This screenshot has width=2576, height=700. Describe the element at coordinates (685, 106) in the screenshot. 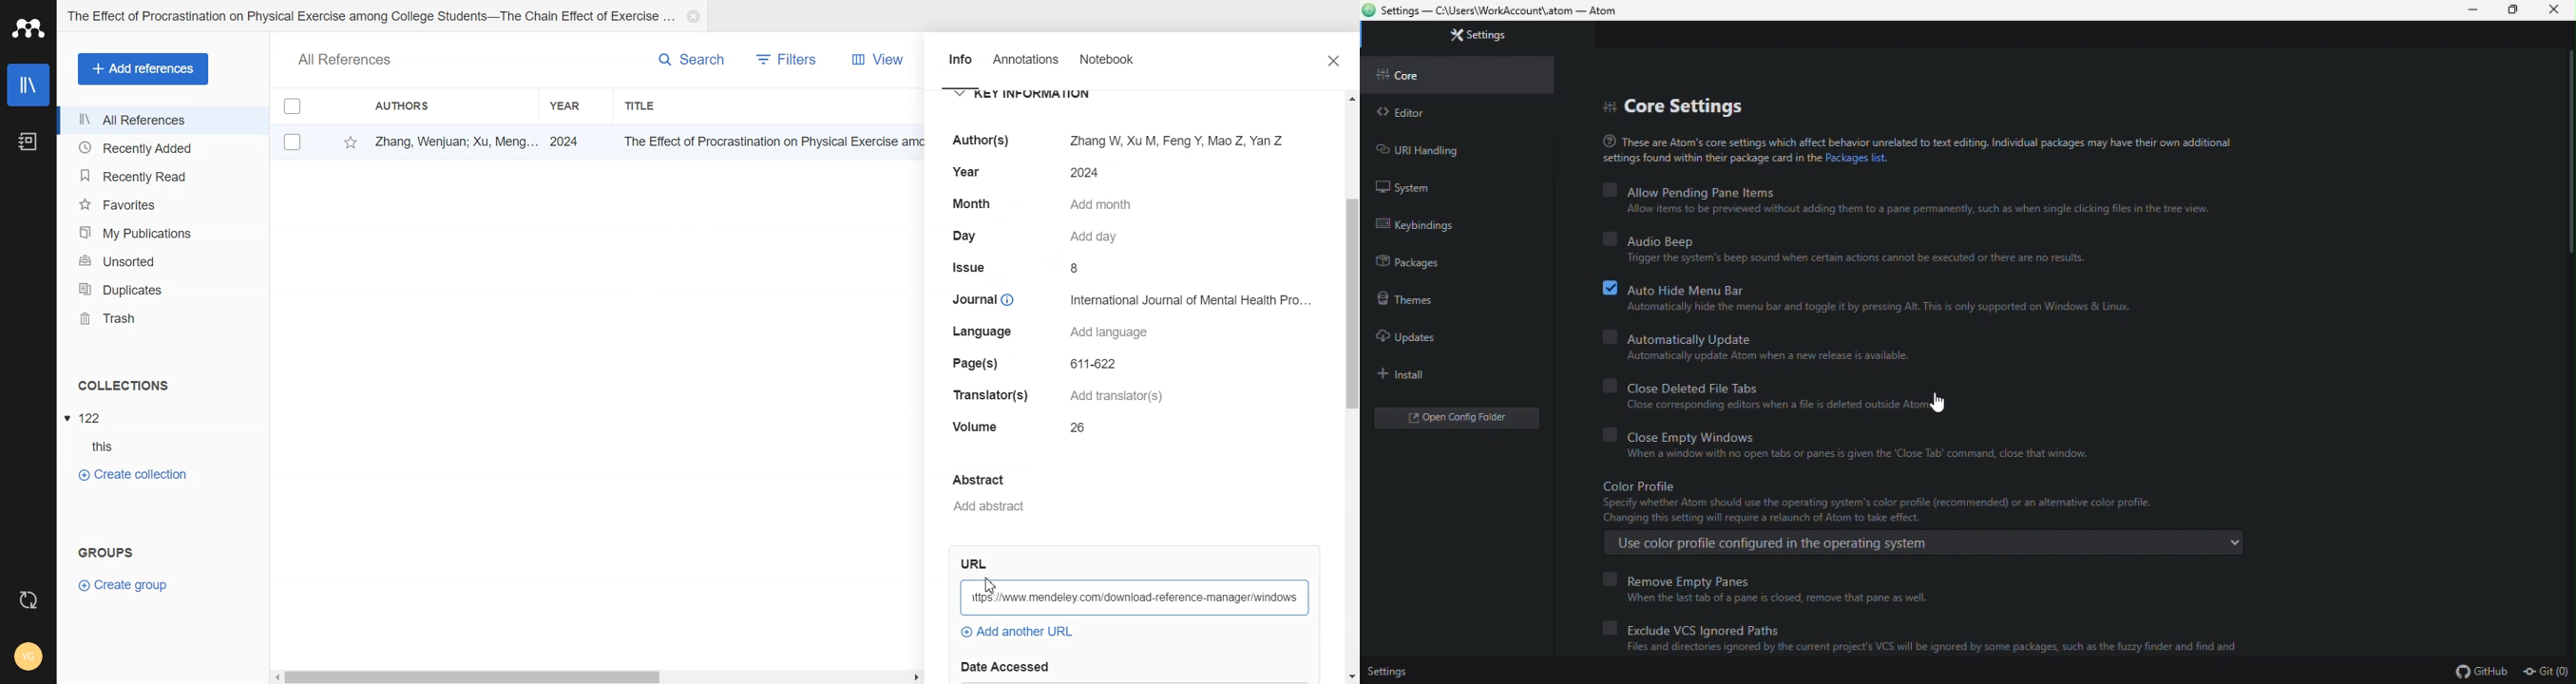

I see `Title` at that location.